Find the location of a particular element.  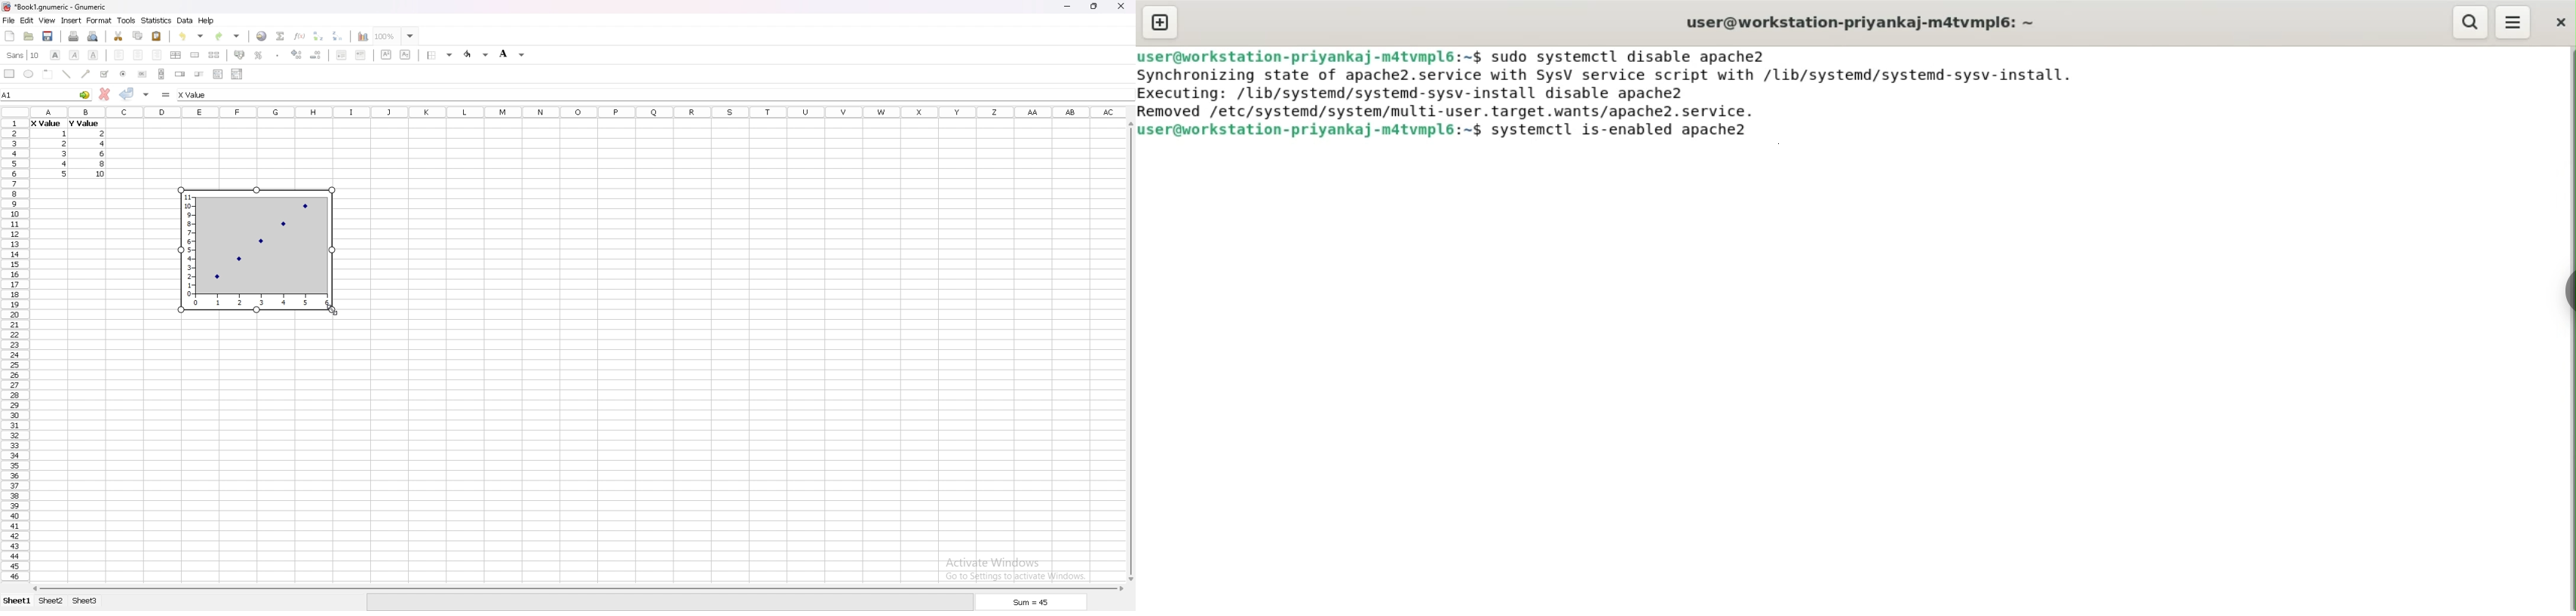

value is located at coordinates (83, 123).